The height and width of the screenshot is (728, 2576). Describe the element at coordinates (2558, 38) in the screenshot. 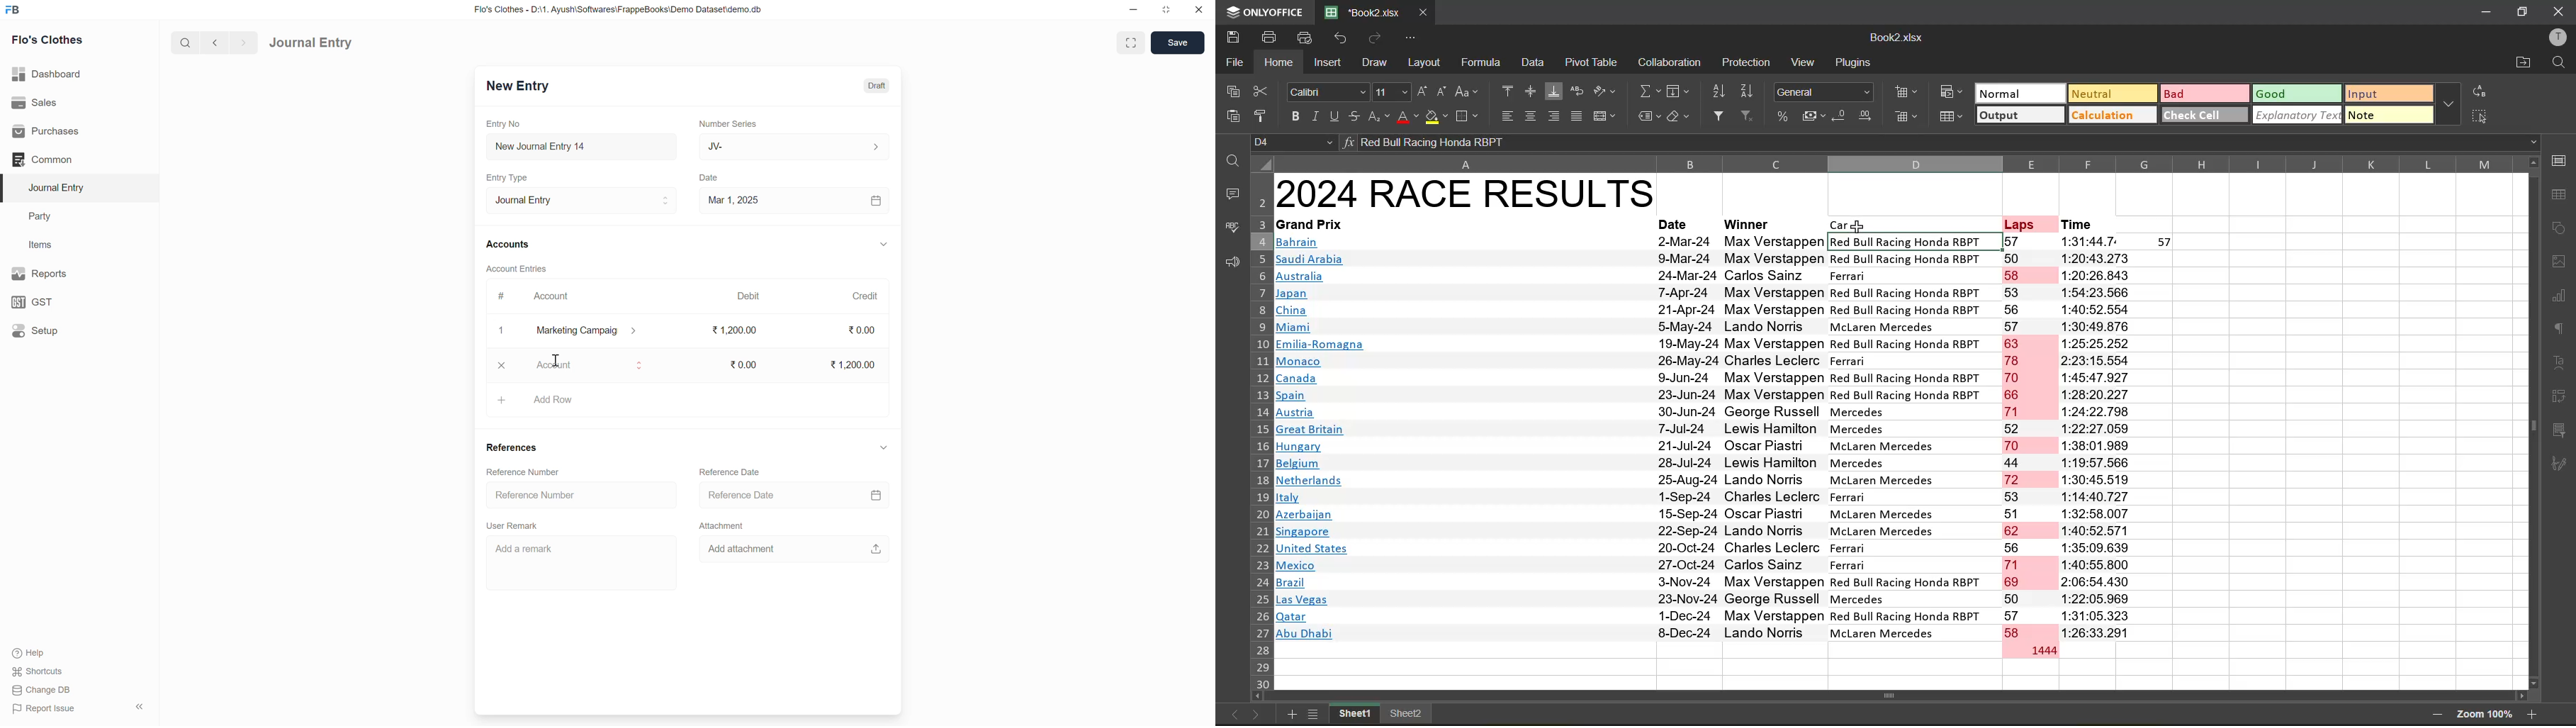

I see `profile` at that location.